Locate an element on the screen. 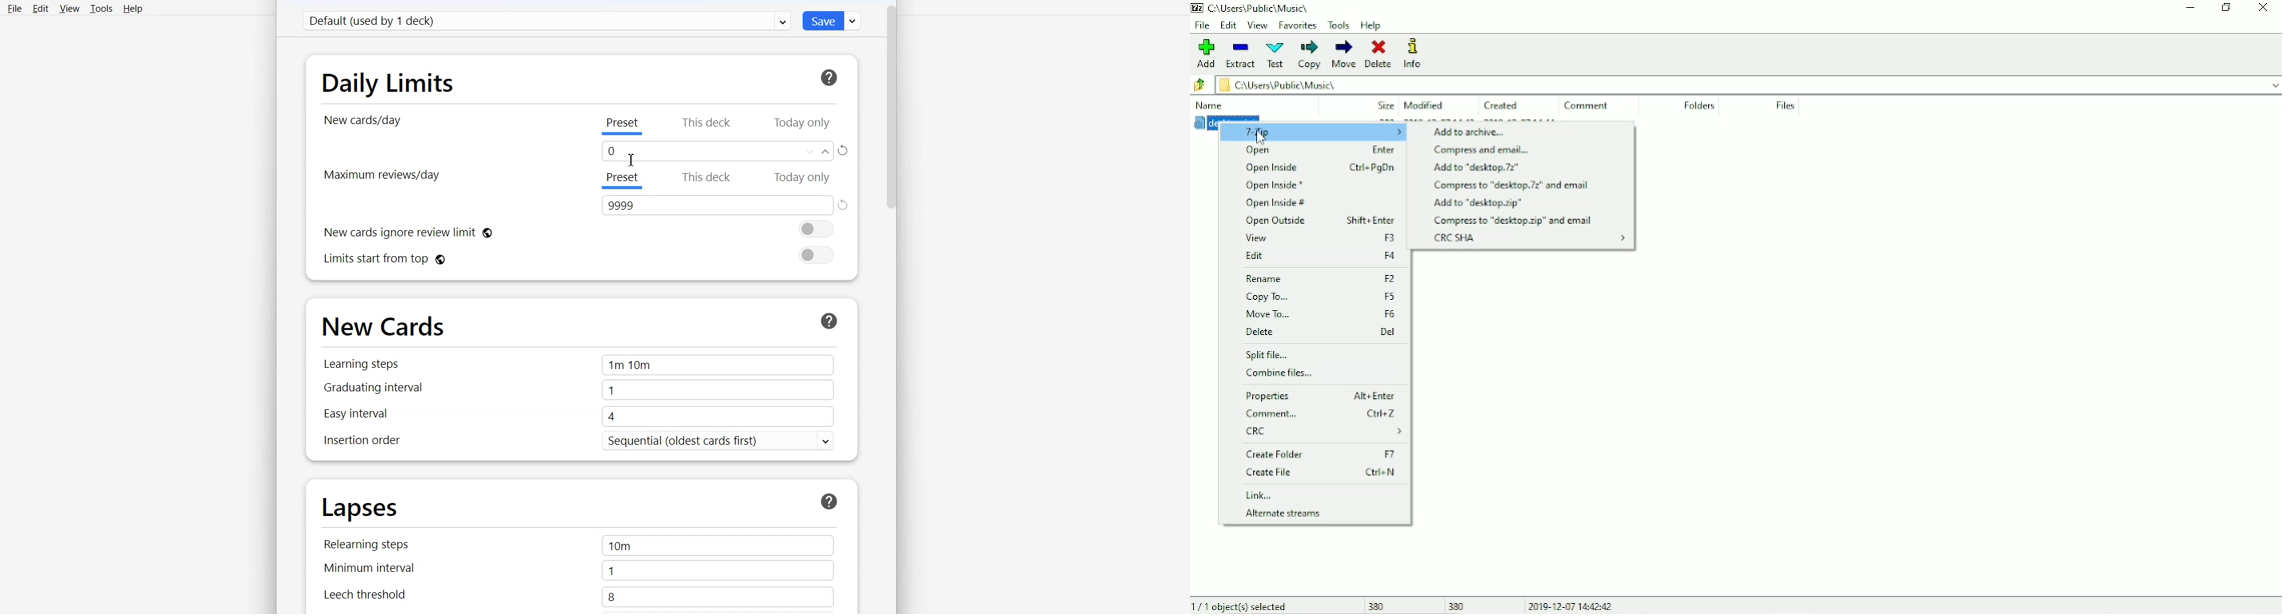 The image size is (2296, 616). Text is located at coordinates (718, 205).